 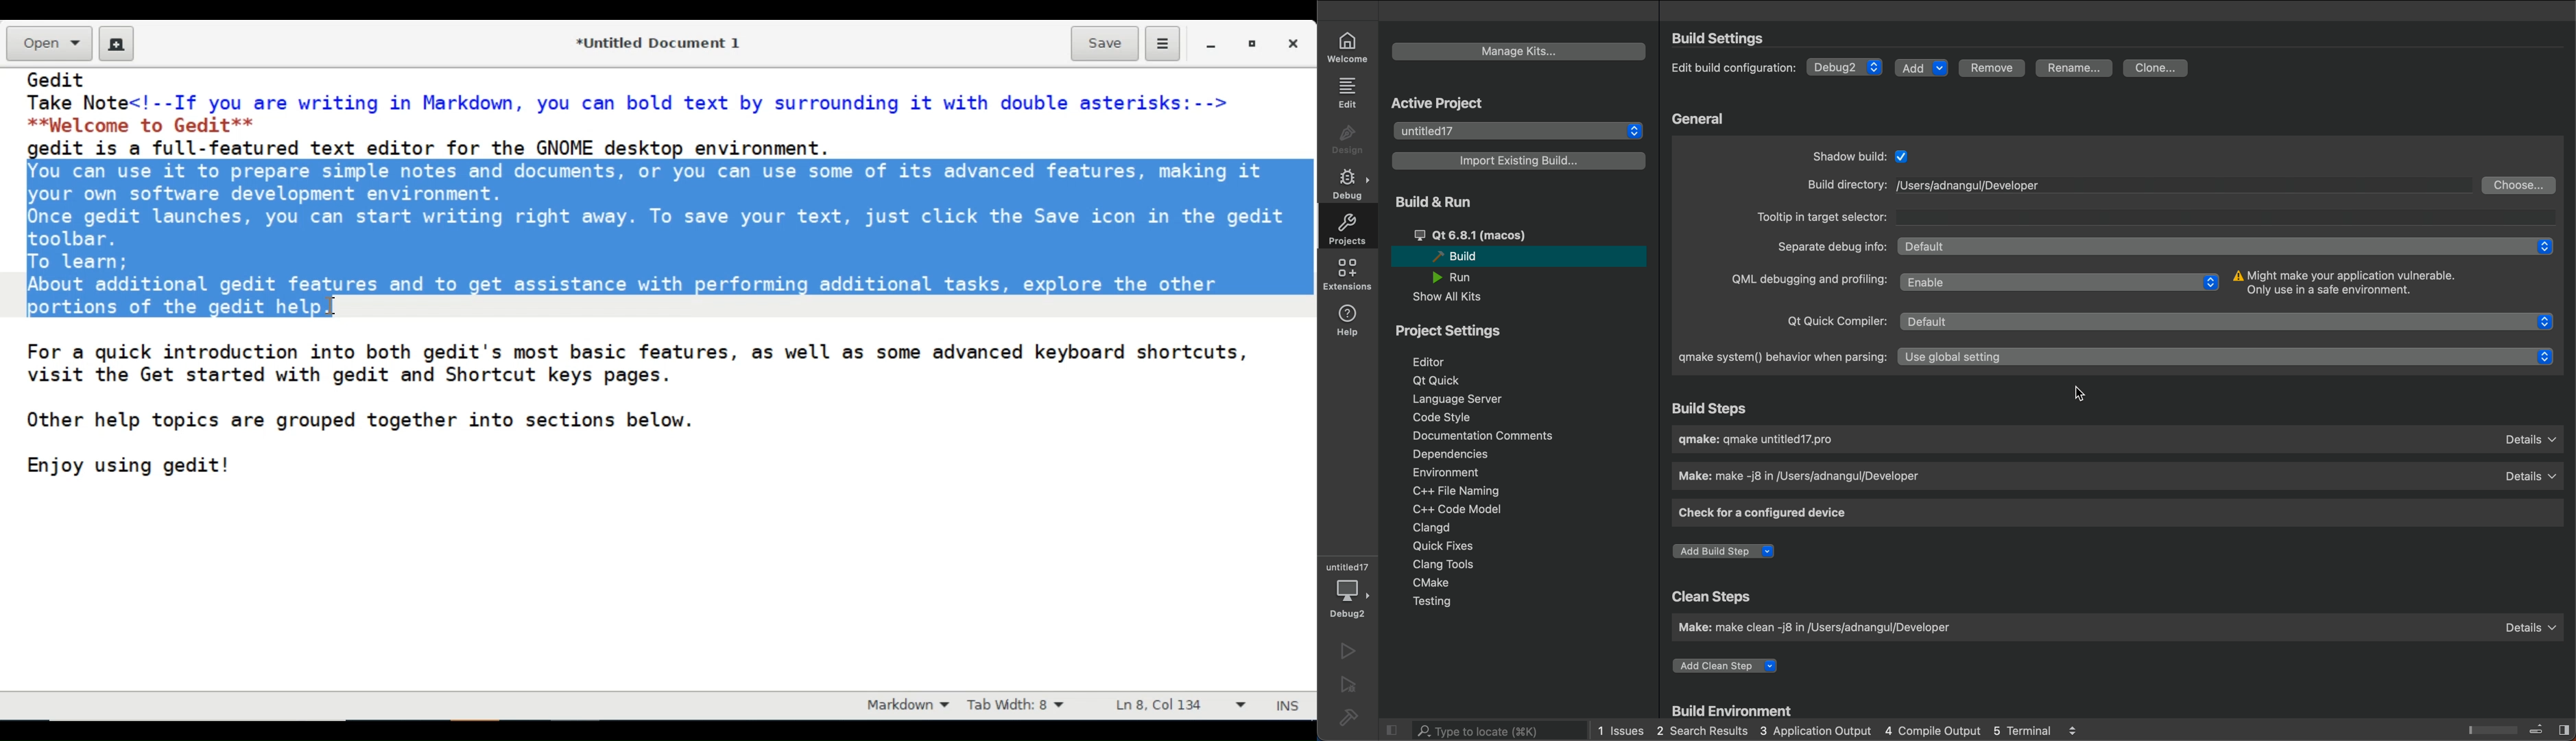 What do you see at coordinates (1473, 257) in the screenshot?
I see `build` at bounding box center [1473, 257].